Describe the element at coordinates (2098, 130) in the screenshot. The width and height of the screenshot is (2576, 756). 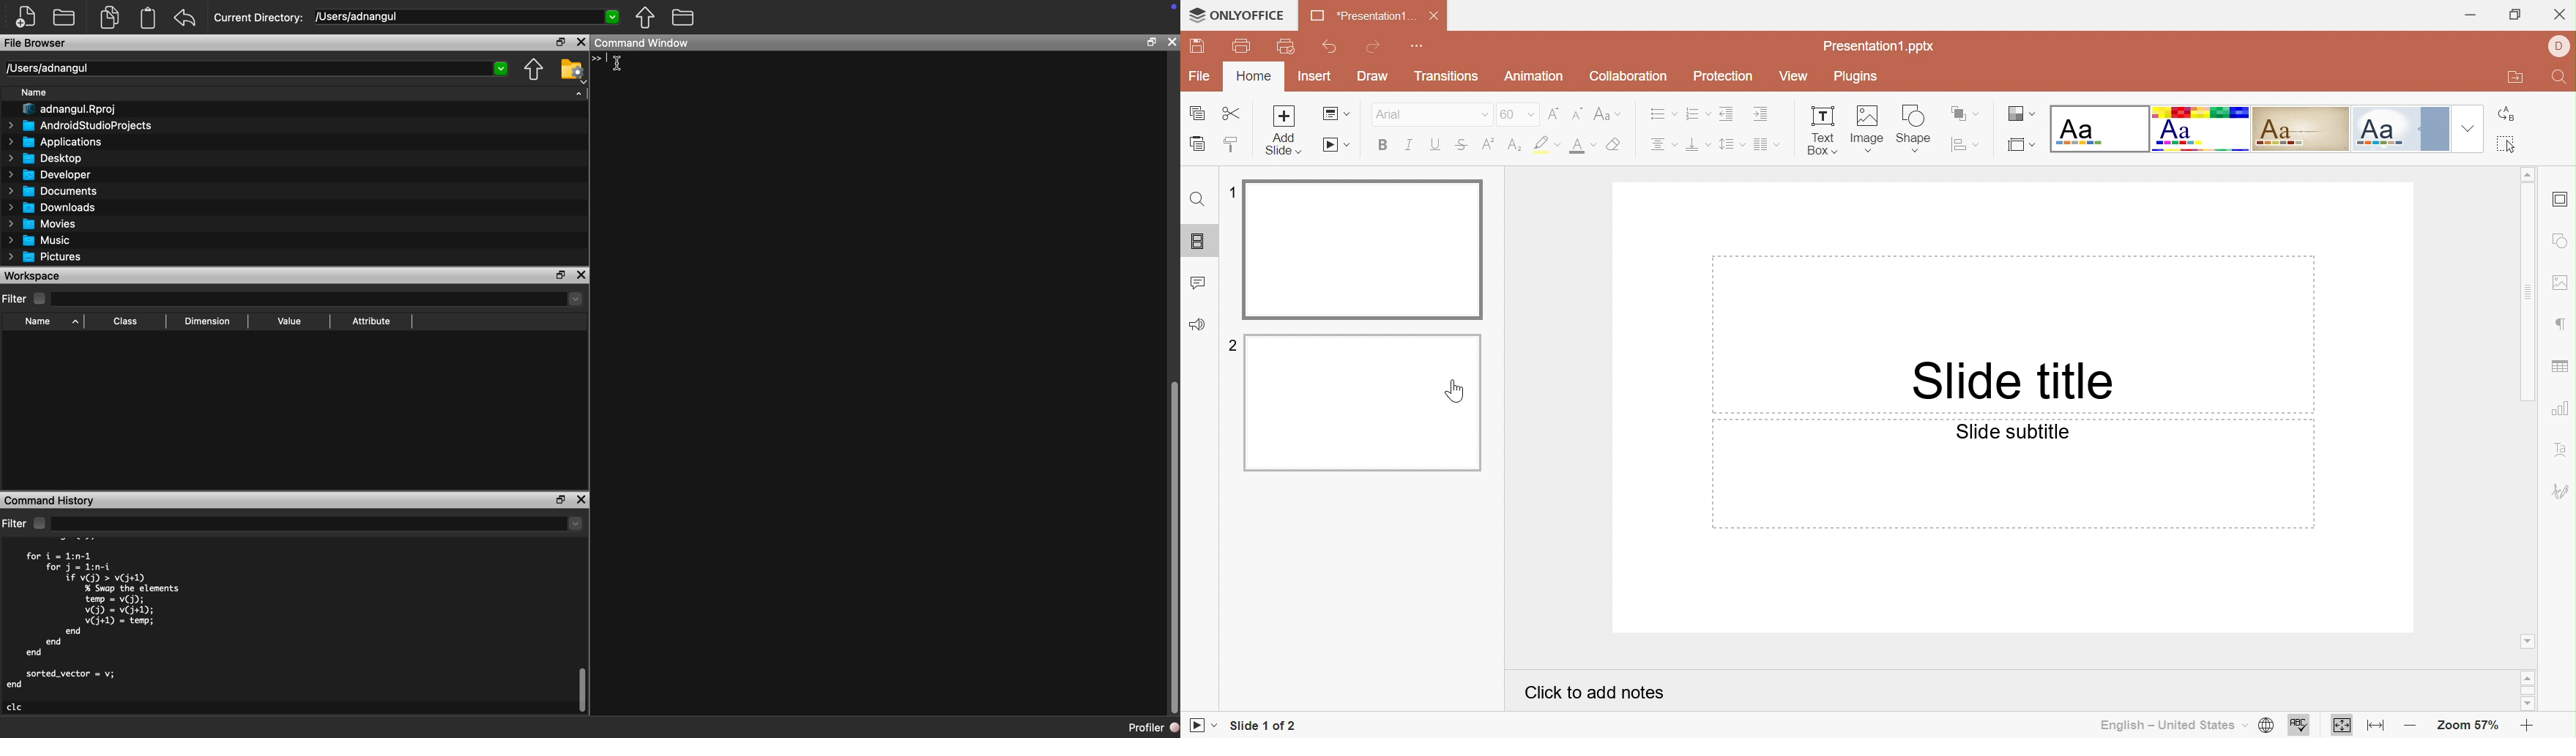
I see `Blank` at that location.